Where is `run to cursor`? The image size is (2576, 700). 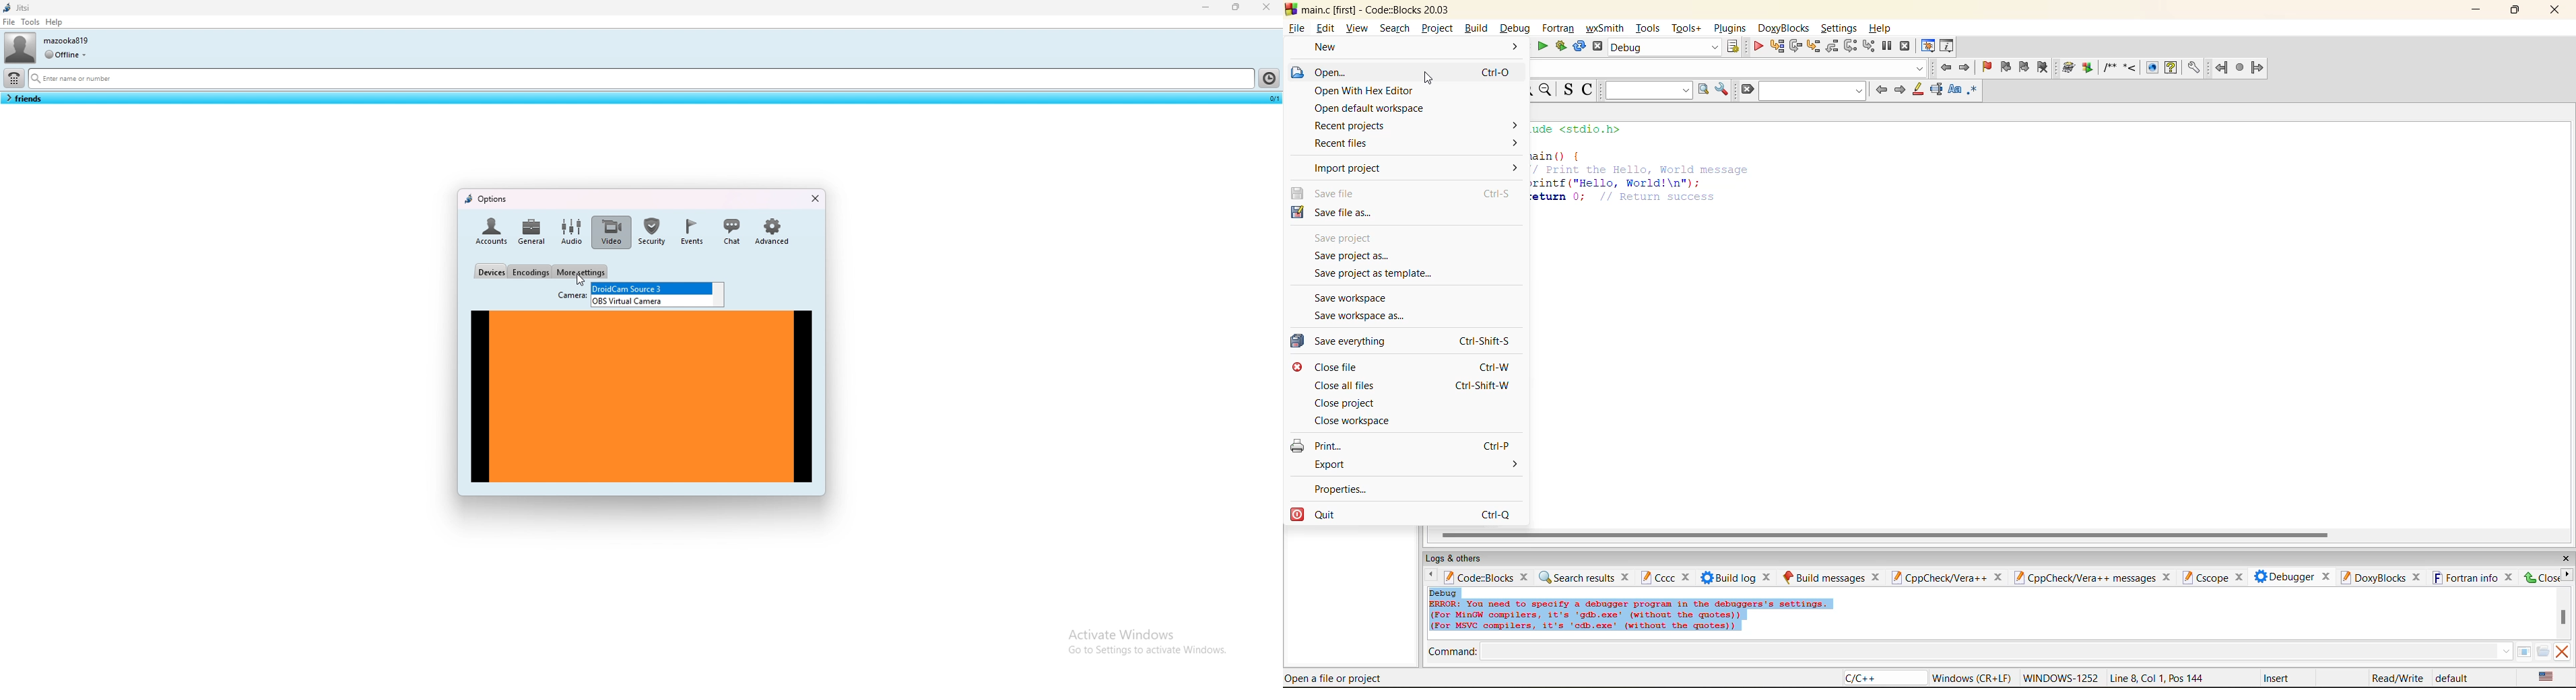 run to cursor is located at coordinates (1776, 46).